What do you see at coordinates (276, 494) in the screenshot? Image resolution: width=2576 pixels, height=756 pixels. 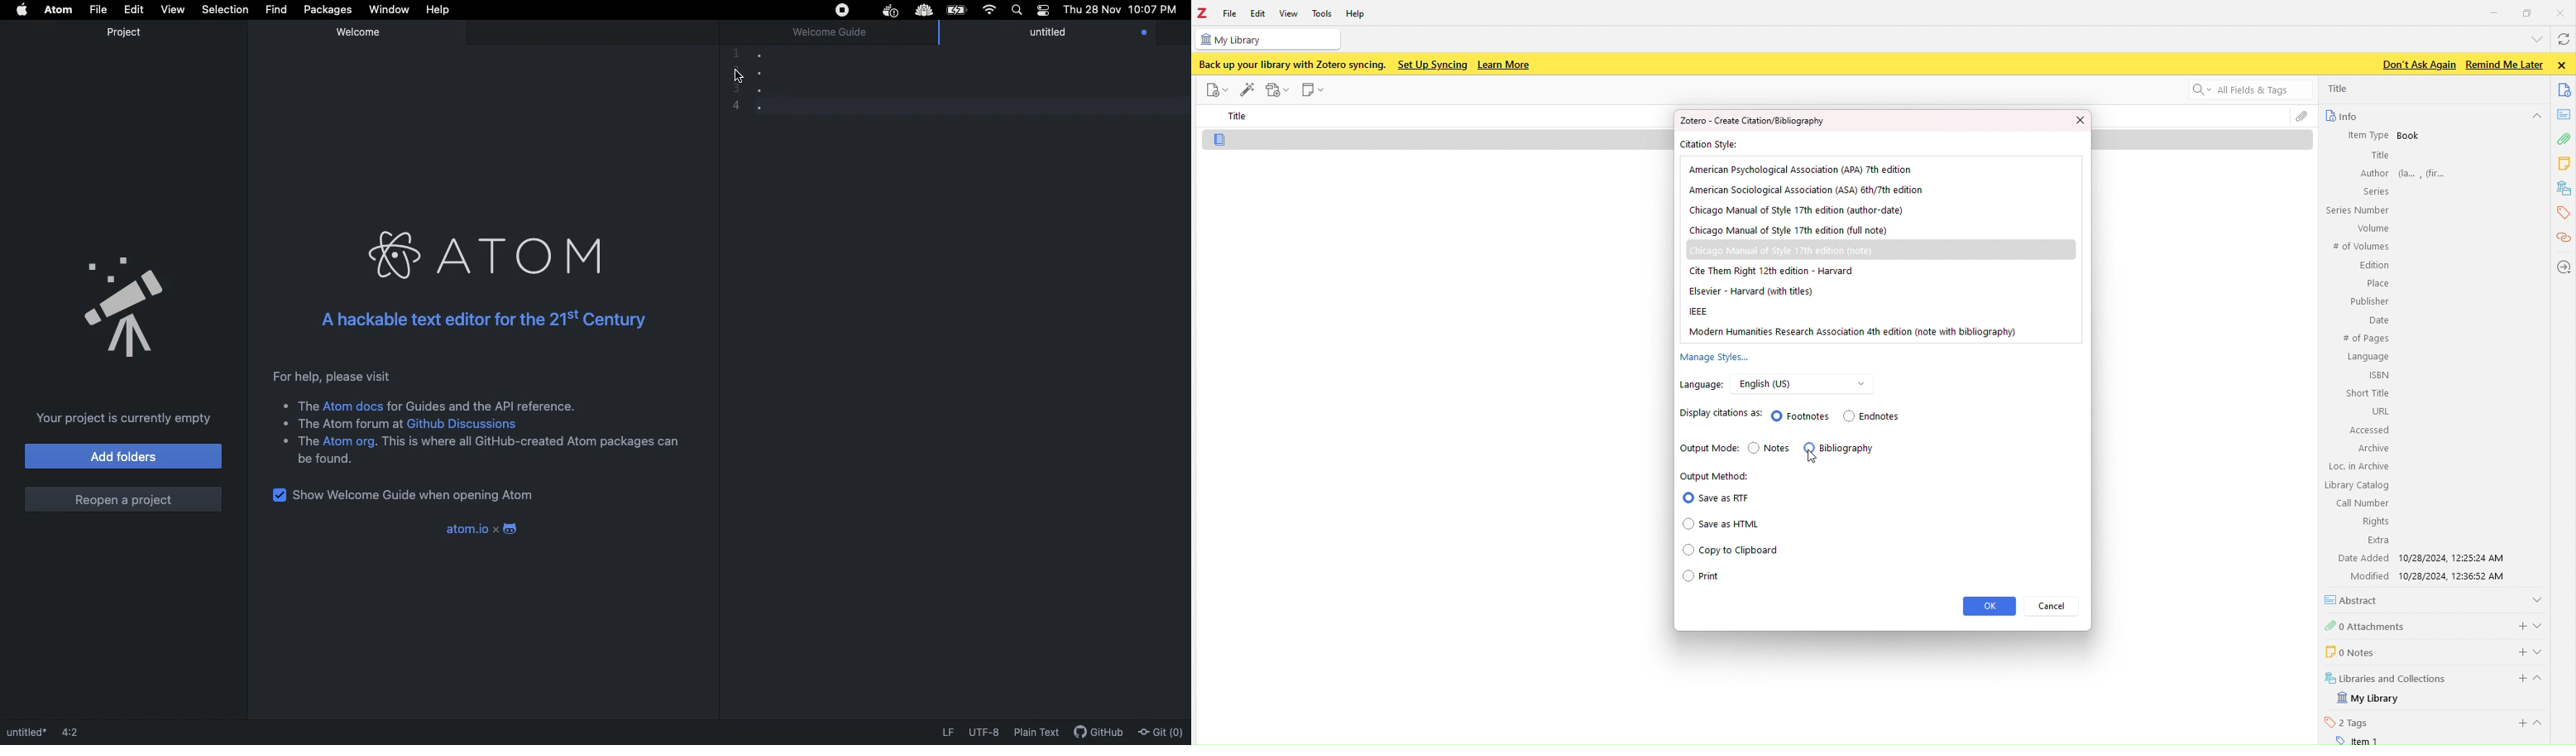 I see `checkbox` at bounding box center [276, 494].